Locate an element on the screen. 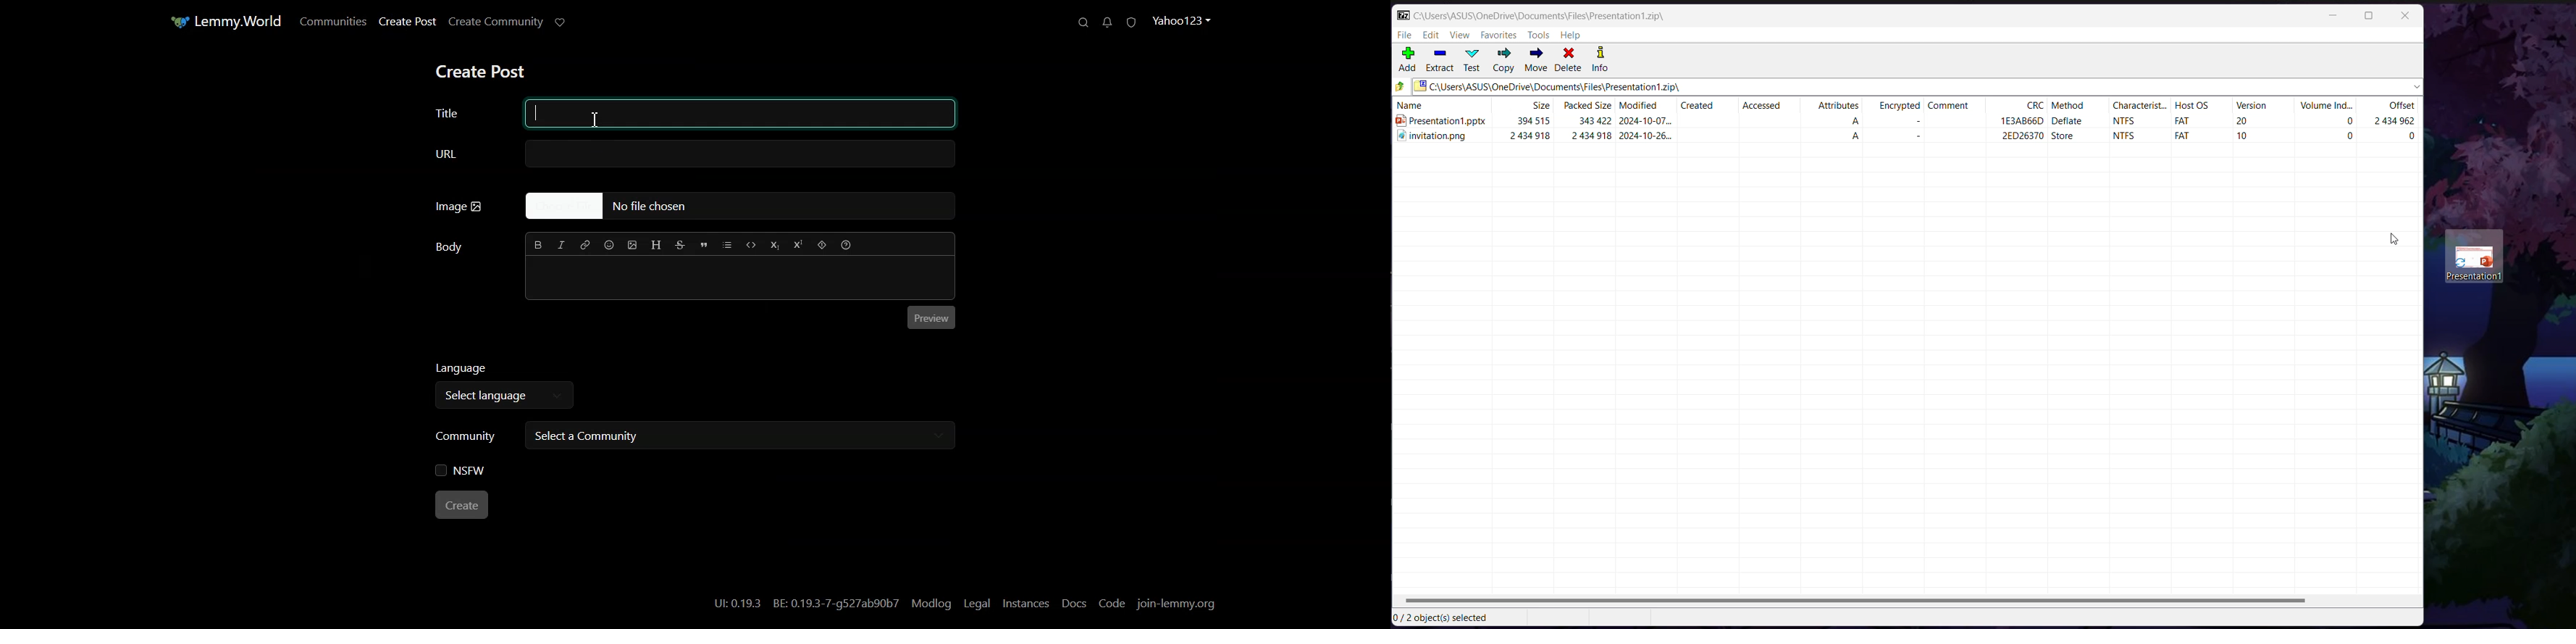  List is located at coordinates (726, 245).